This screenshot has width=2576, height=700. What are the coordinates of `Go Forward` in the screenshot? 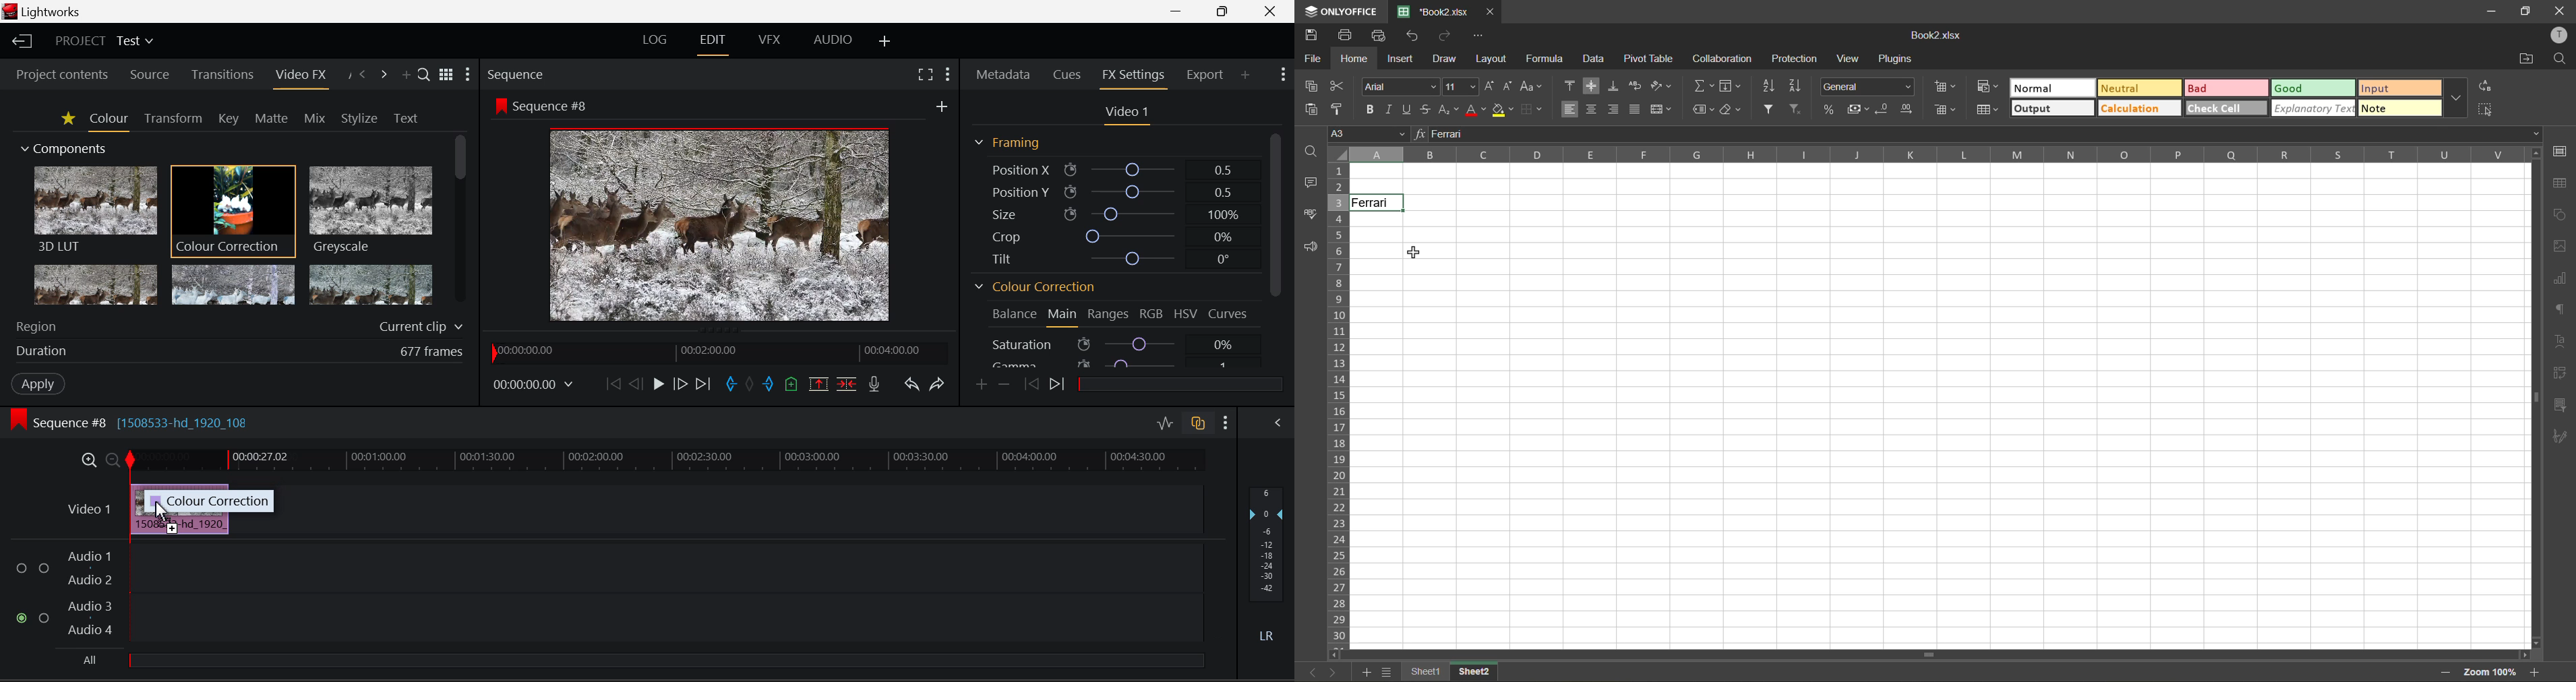 It's located at (680, 386).